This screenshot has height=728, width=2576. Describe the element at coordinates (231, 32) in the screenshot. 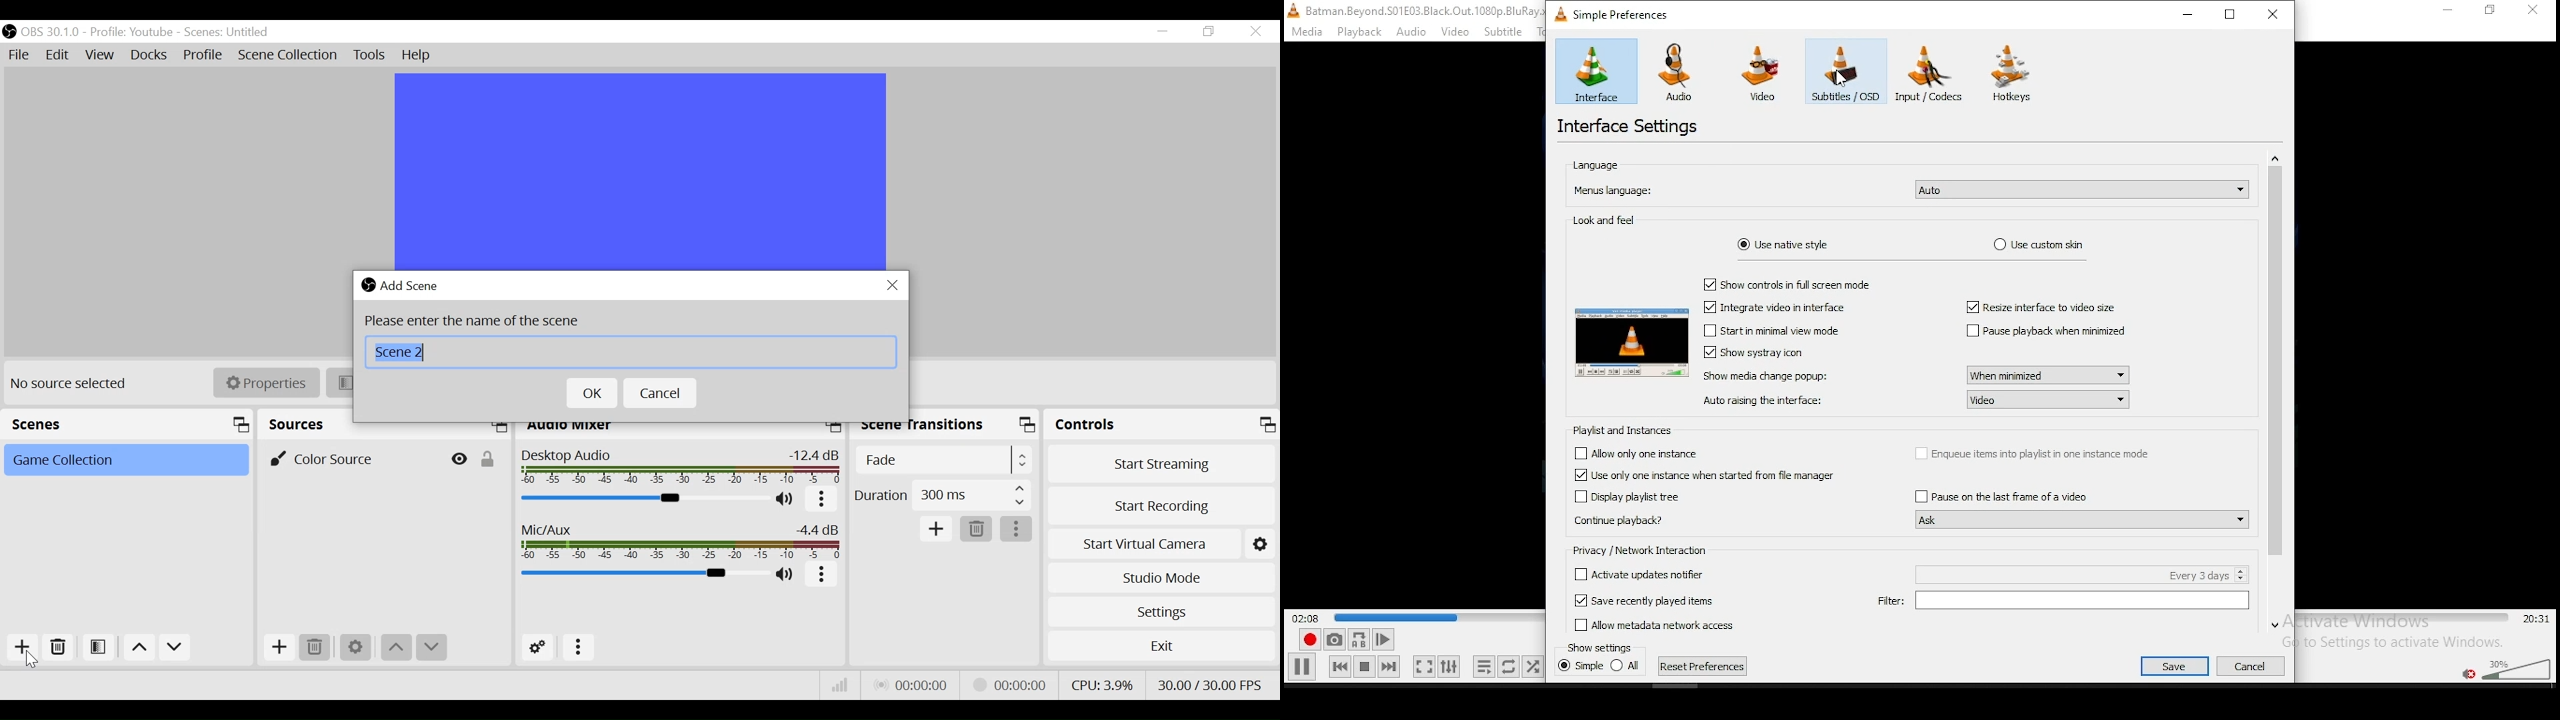

I see `Scenes Name` at that location.